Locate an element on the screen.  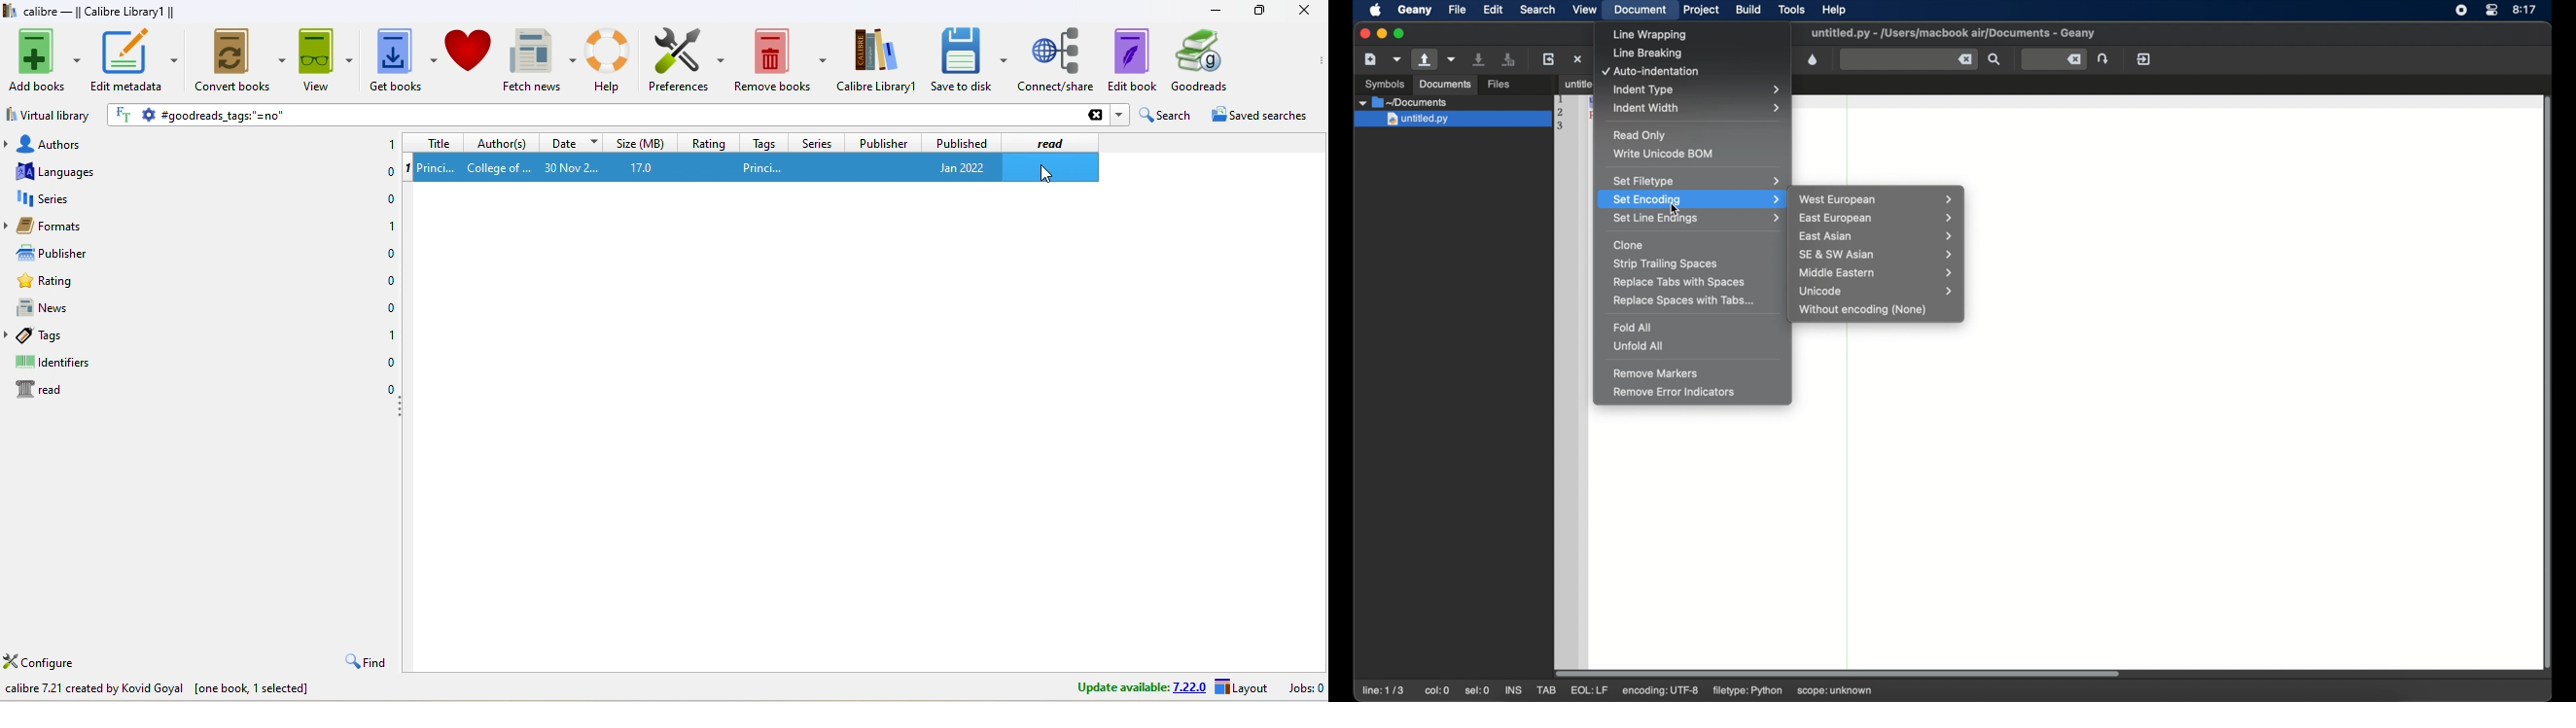
close is located at coordinates (1302, 11).